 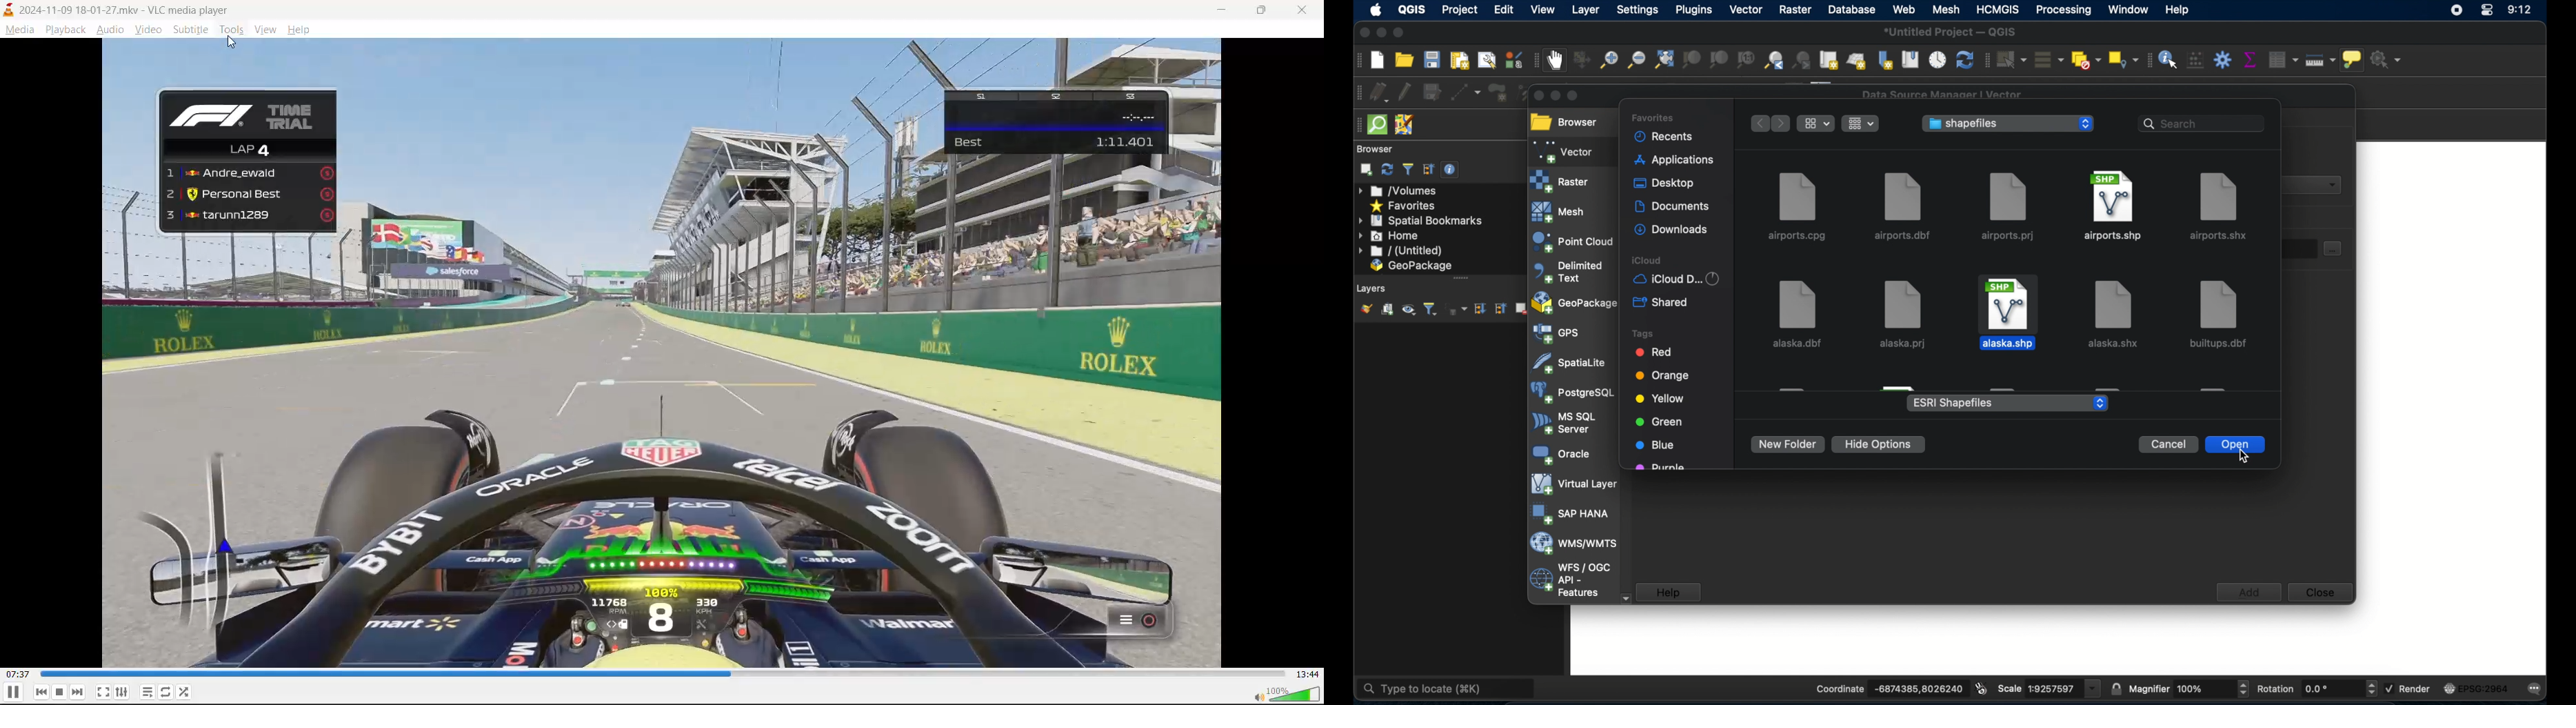 What do you see at coordinates (1513, 59) in the screenshot?
I see `style manager` at bounding box center [1513, 59].